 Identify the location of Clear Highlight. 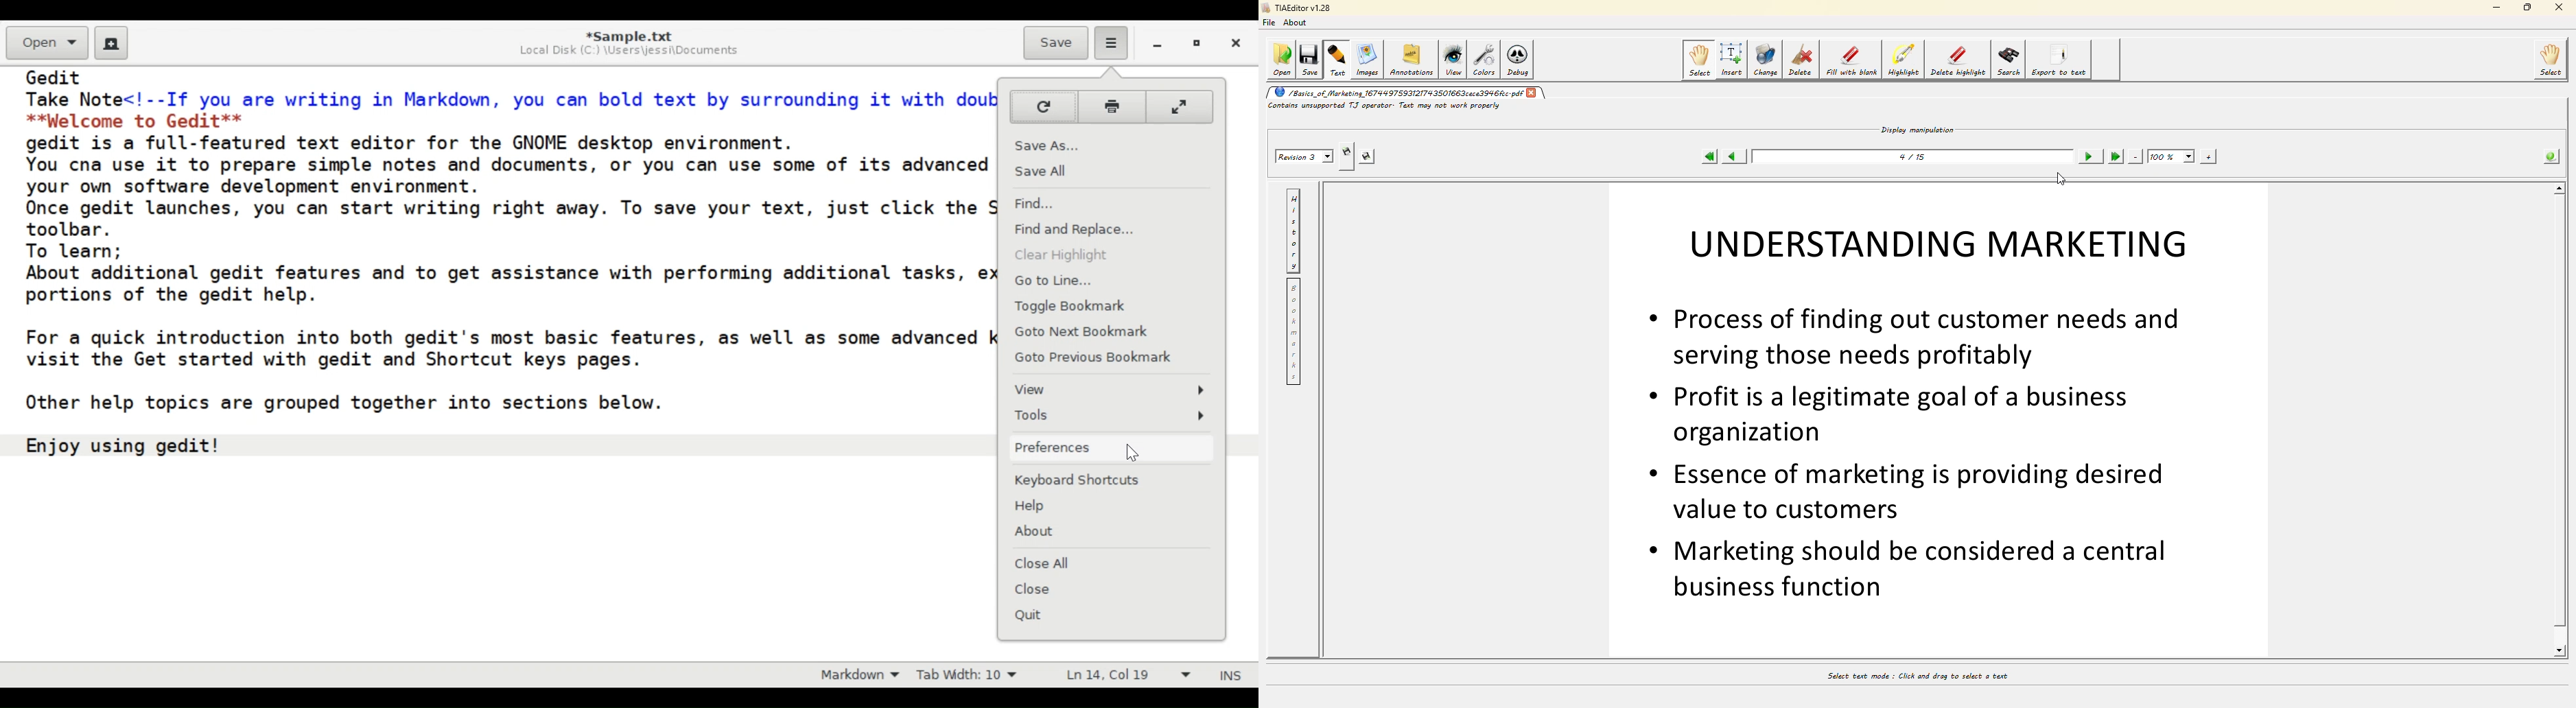
(1111, 256).